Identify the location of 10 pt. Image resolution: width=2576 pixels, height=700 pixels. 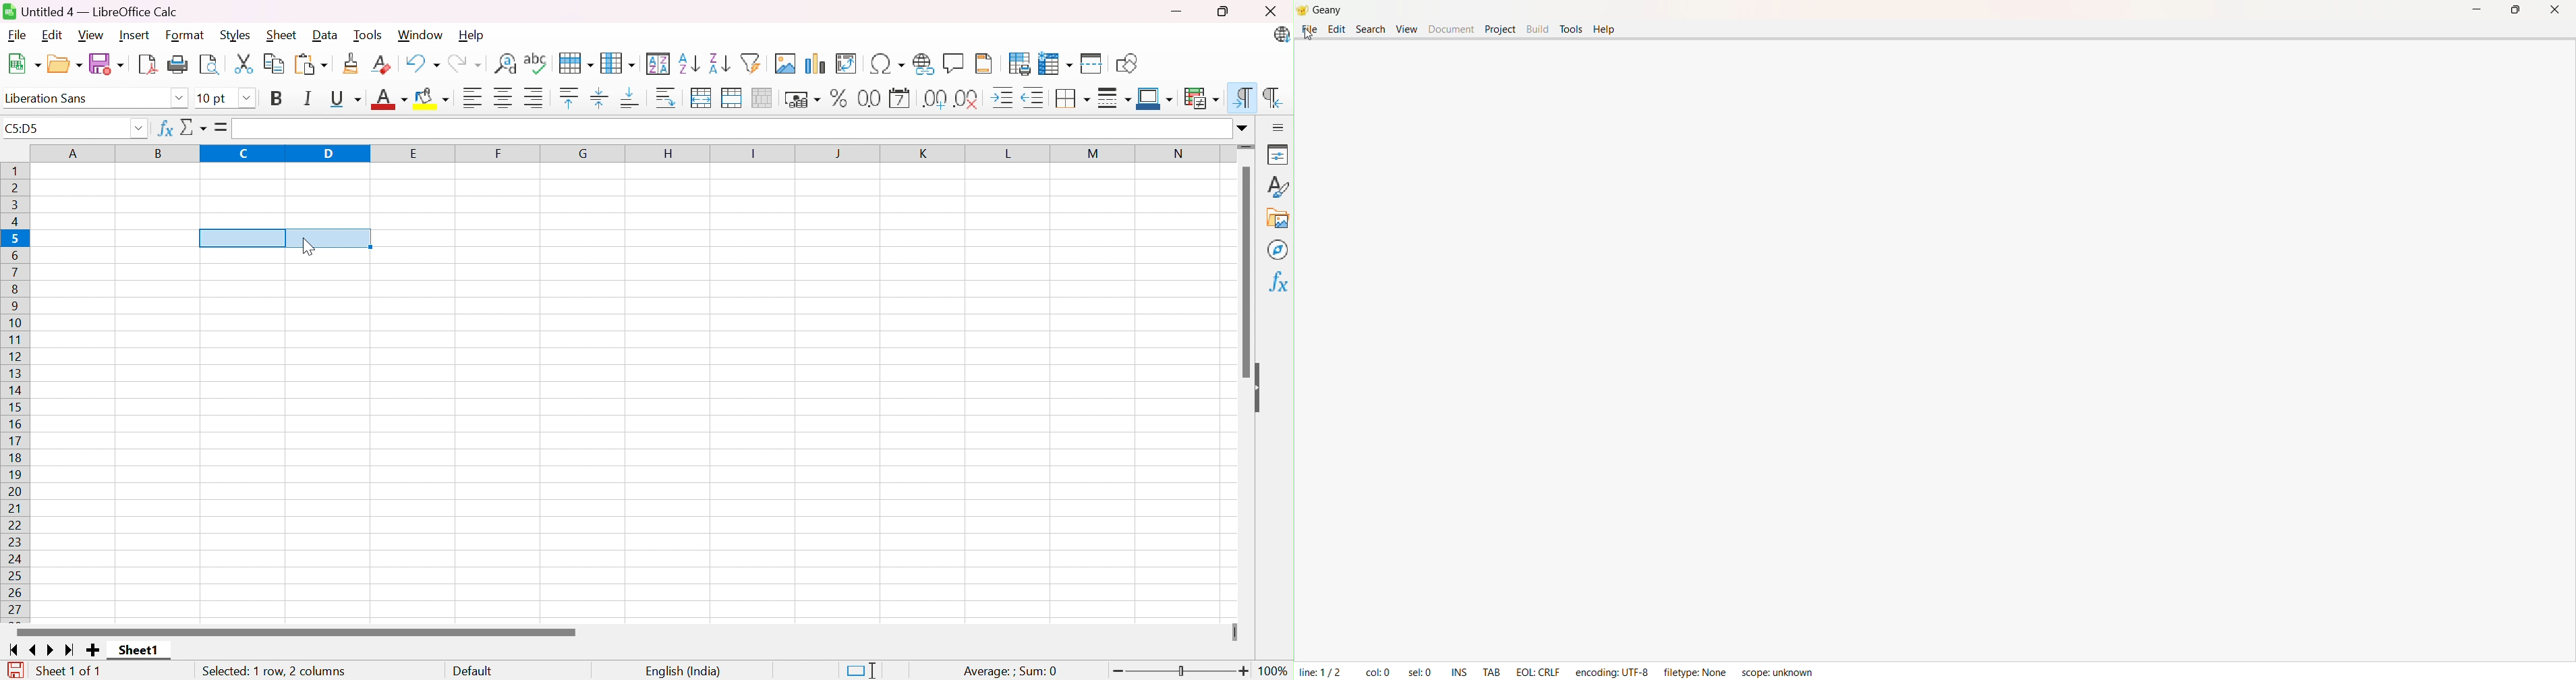
(213, 98).